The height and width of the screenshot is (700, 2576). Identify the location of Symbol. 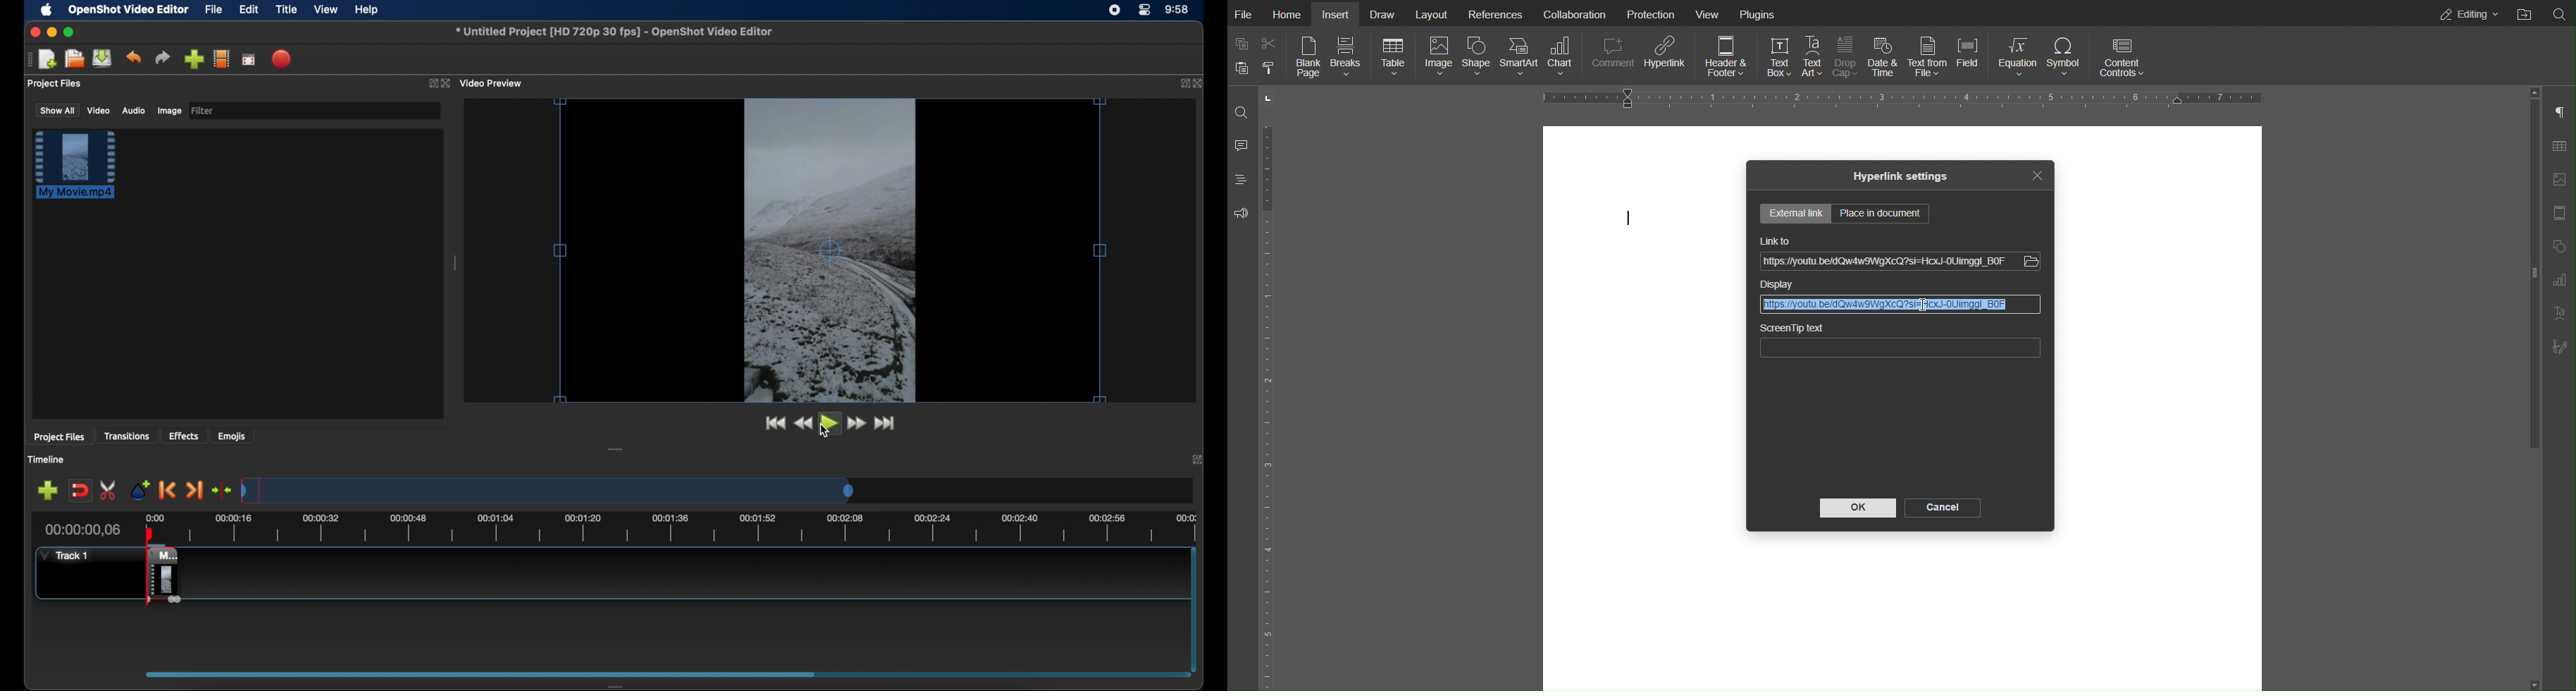
(2066, 56).